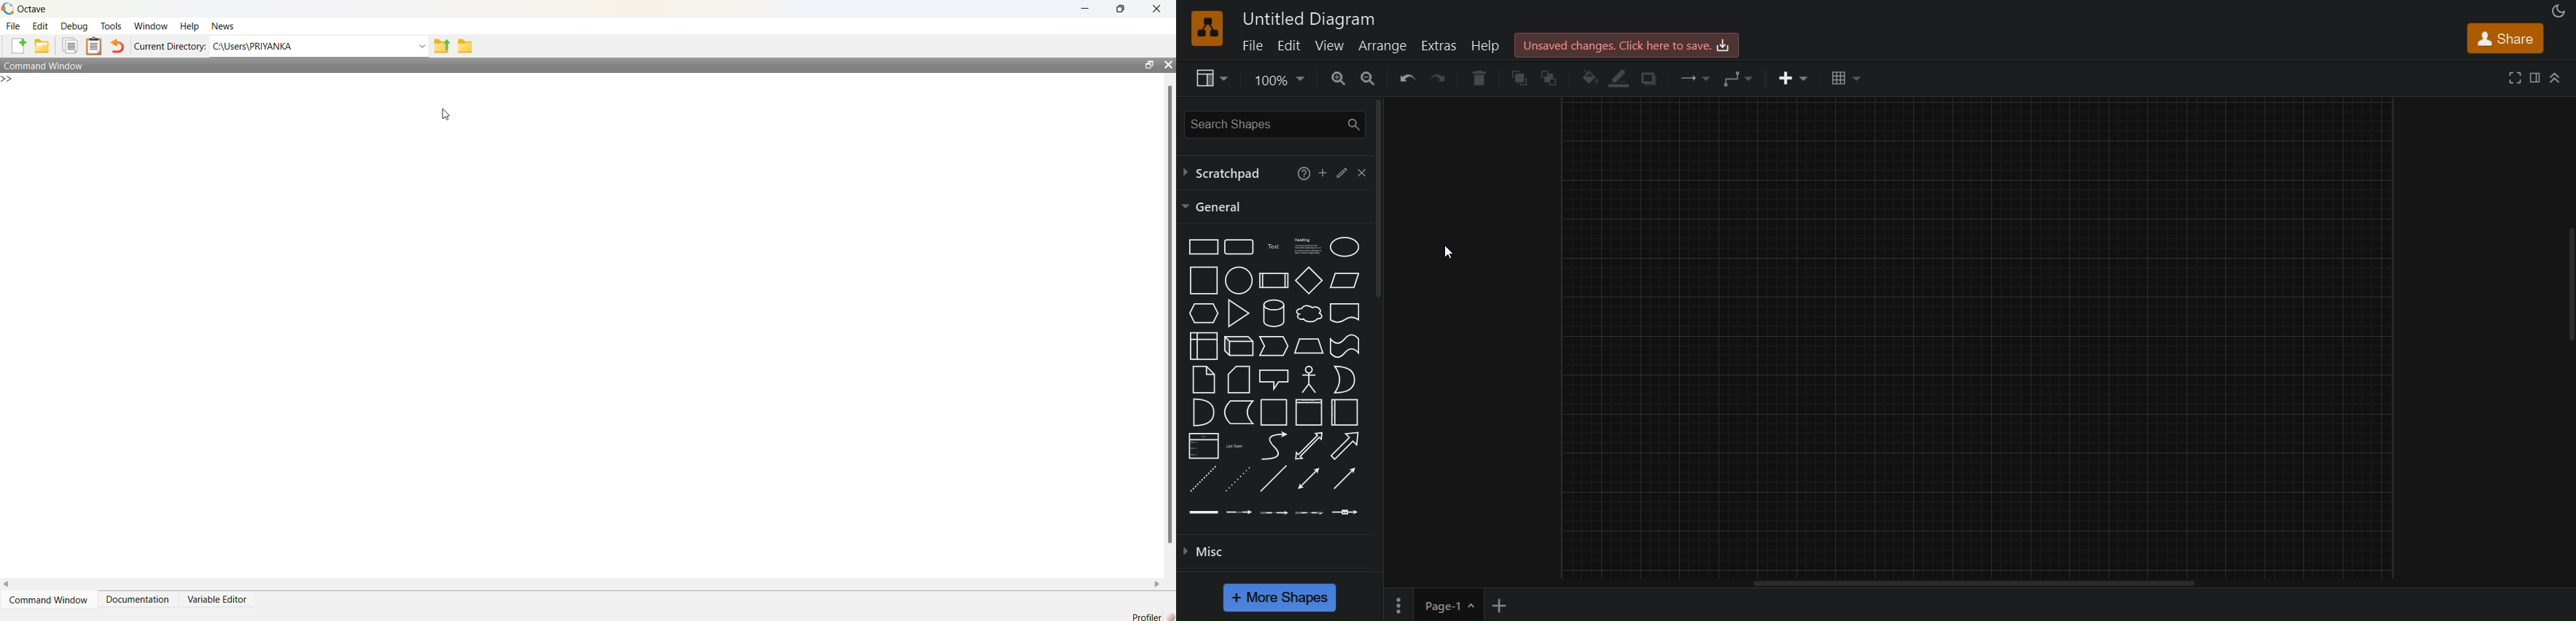  Describe the element at coordinates (1365, 173) in the screenshot. I see `close` at that location.